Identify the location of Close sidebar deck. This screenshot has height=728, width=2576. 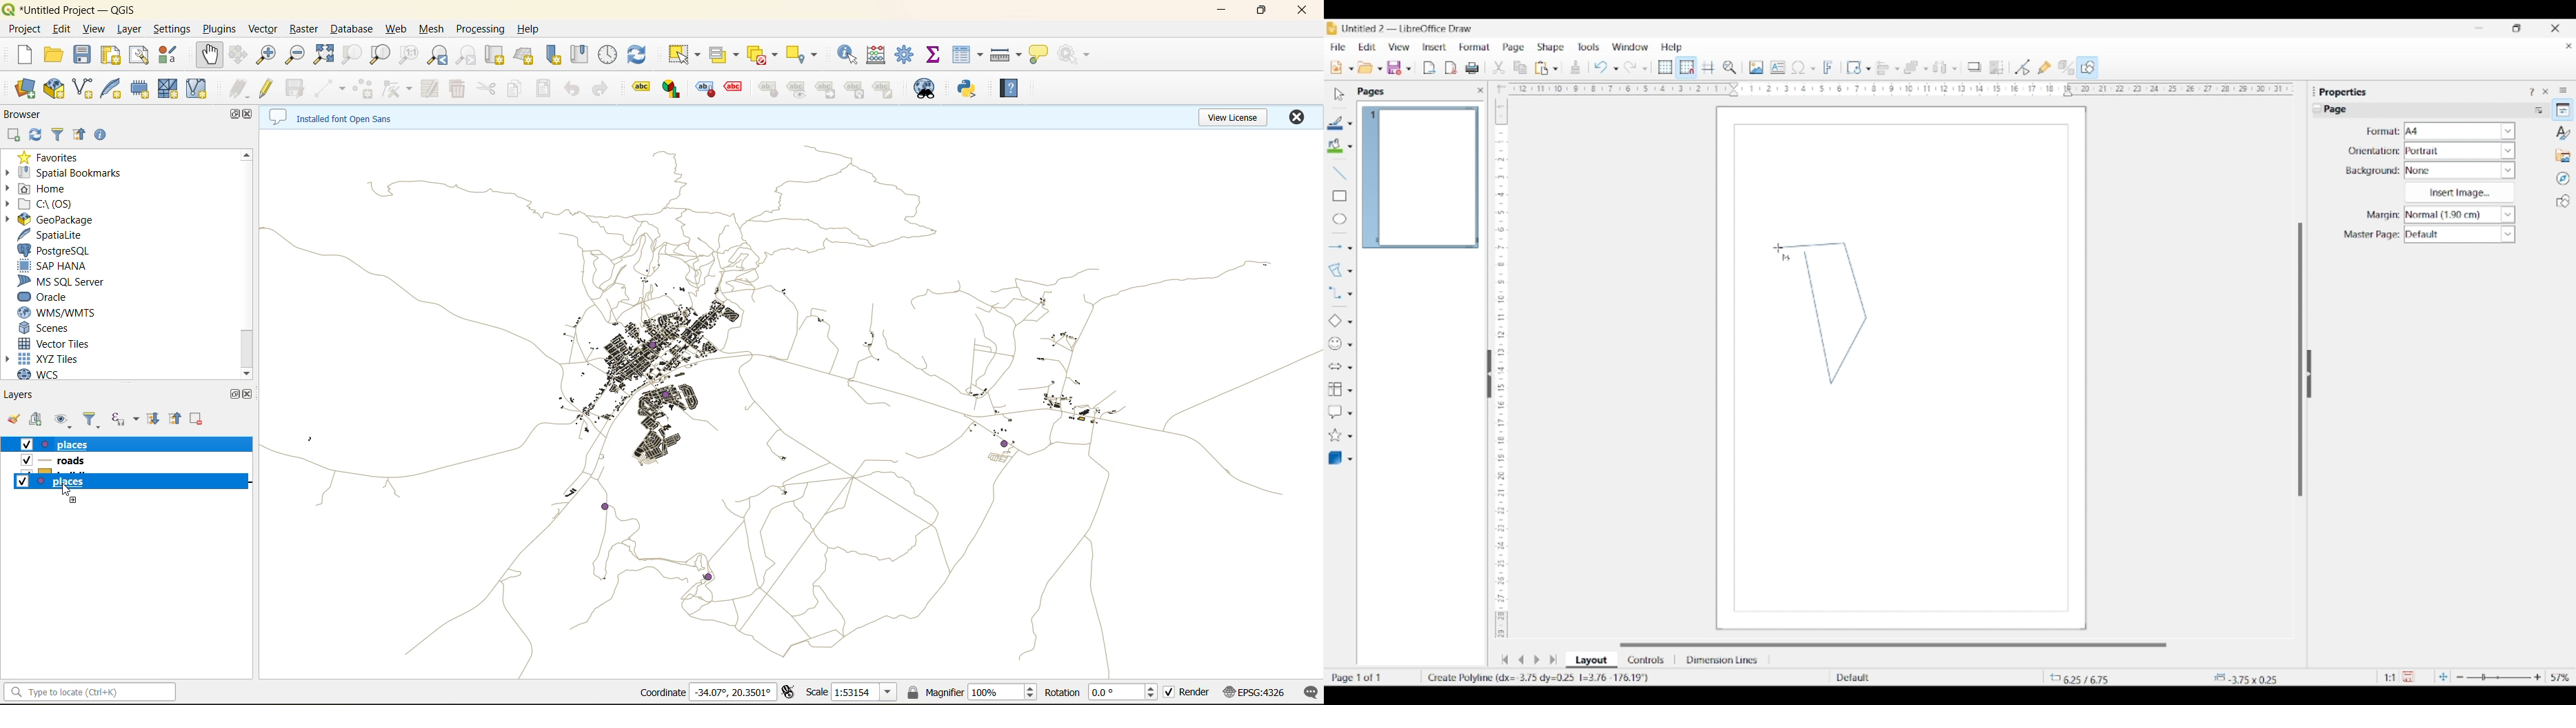
(2546, 91).